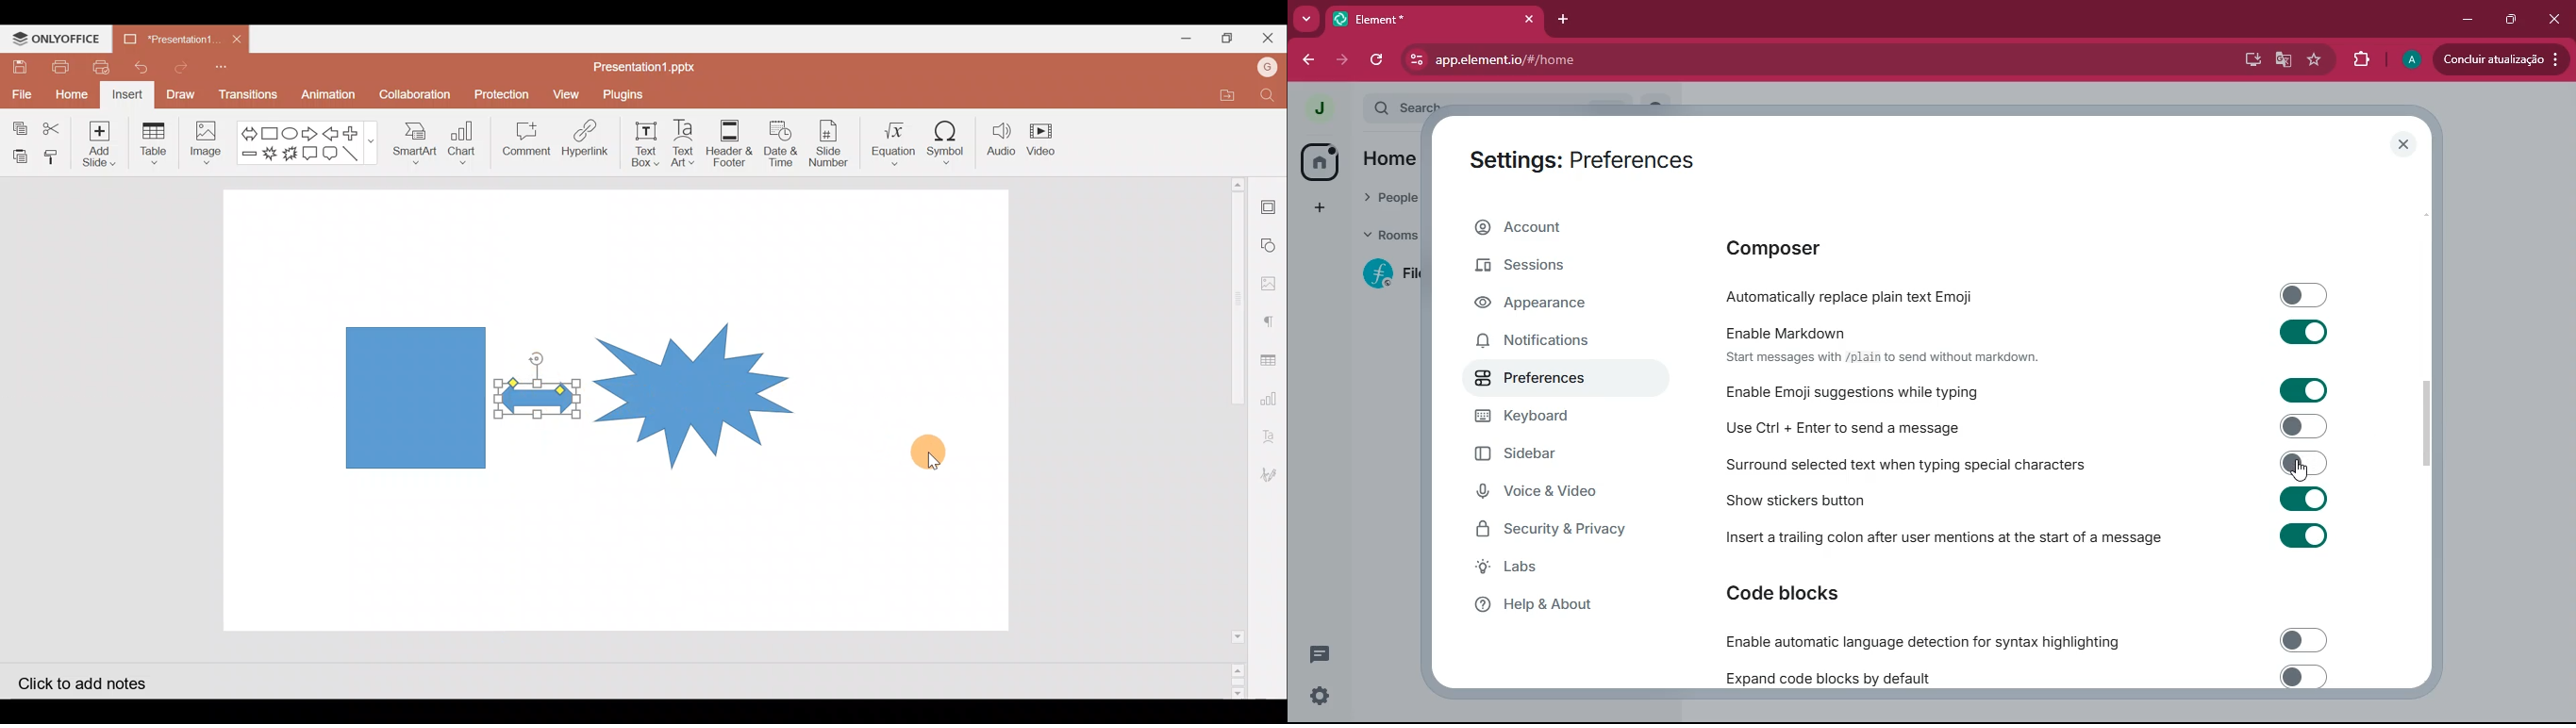 The width and height of the screenshot is (2576, 728). Describe the element at coordinates (1829, 248) in the screenshot. I see `composer` at that location.